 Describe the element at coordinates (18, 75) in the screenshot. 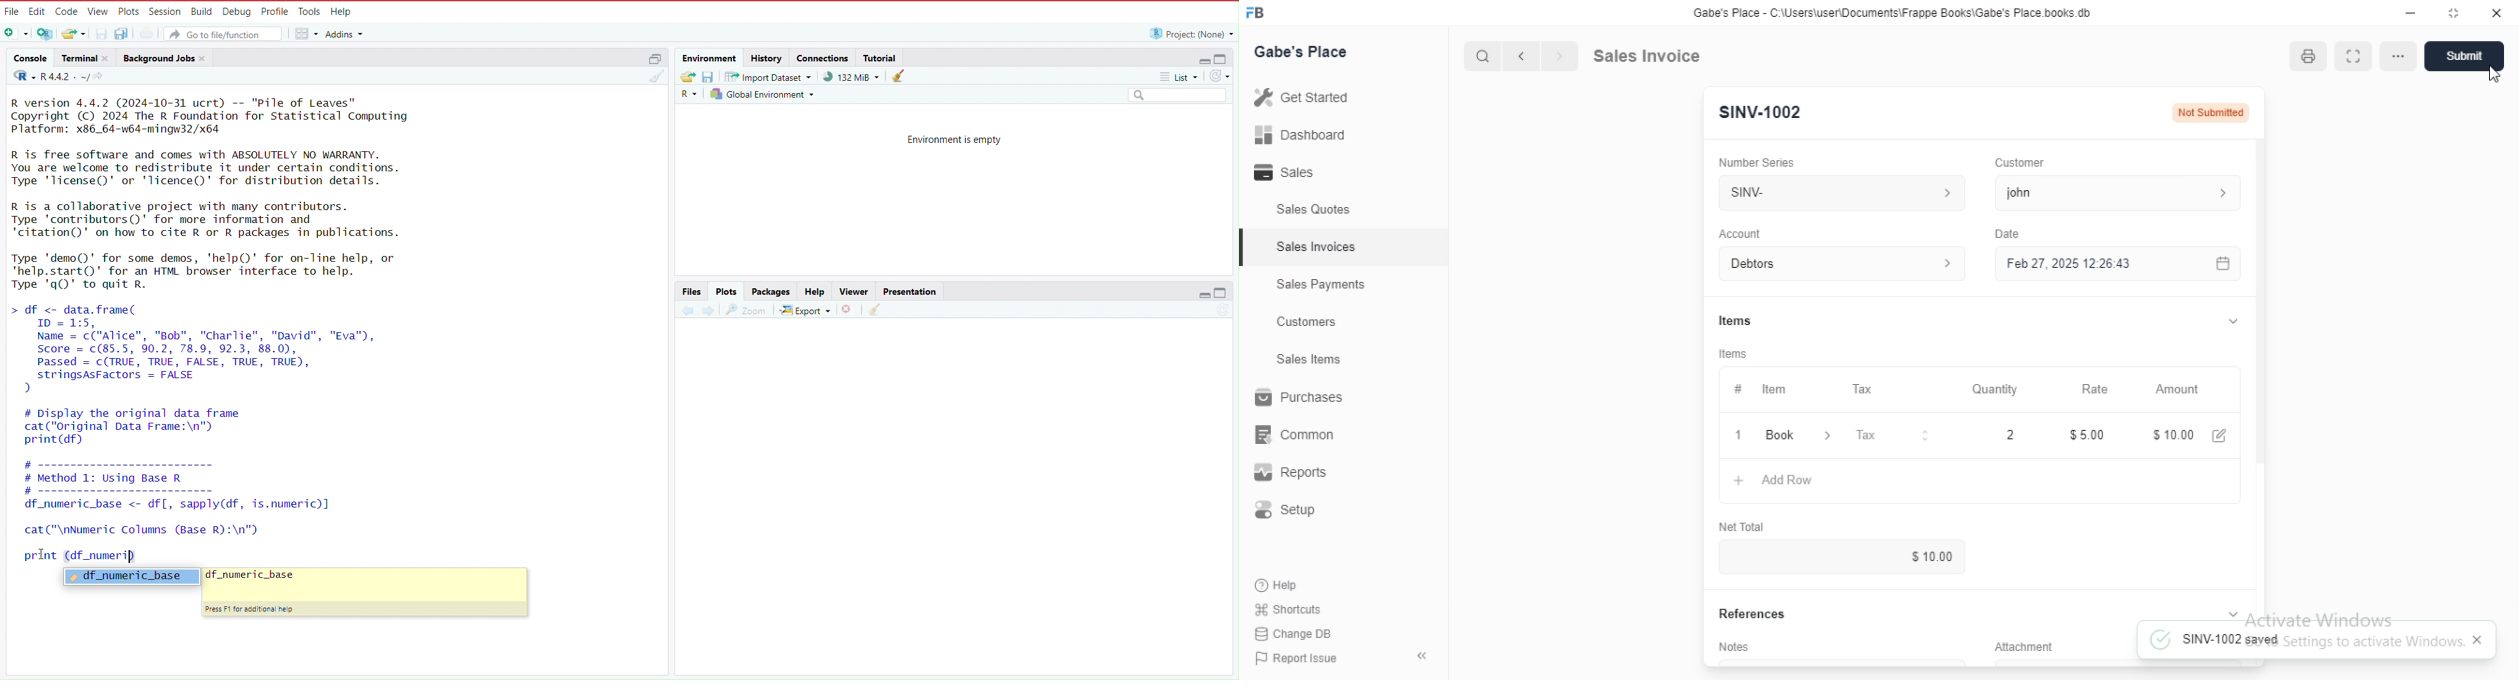

I see `language select` at that location.